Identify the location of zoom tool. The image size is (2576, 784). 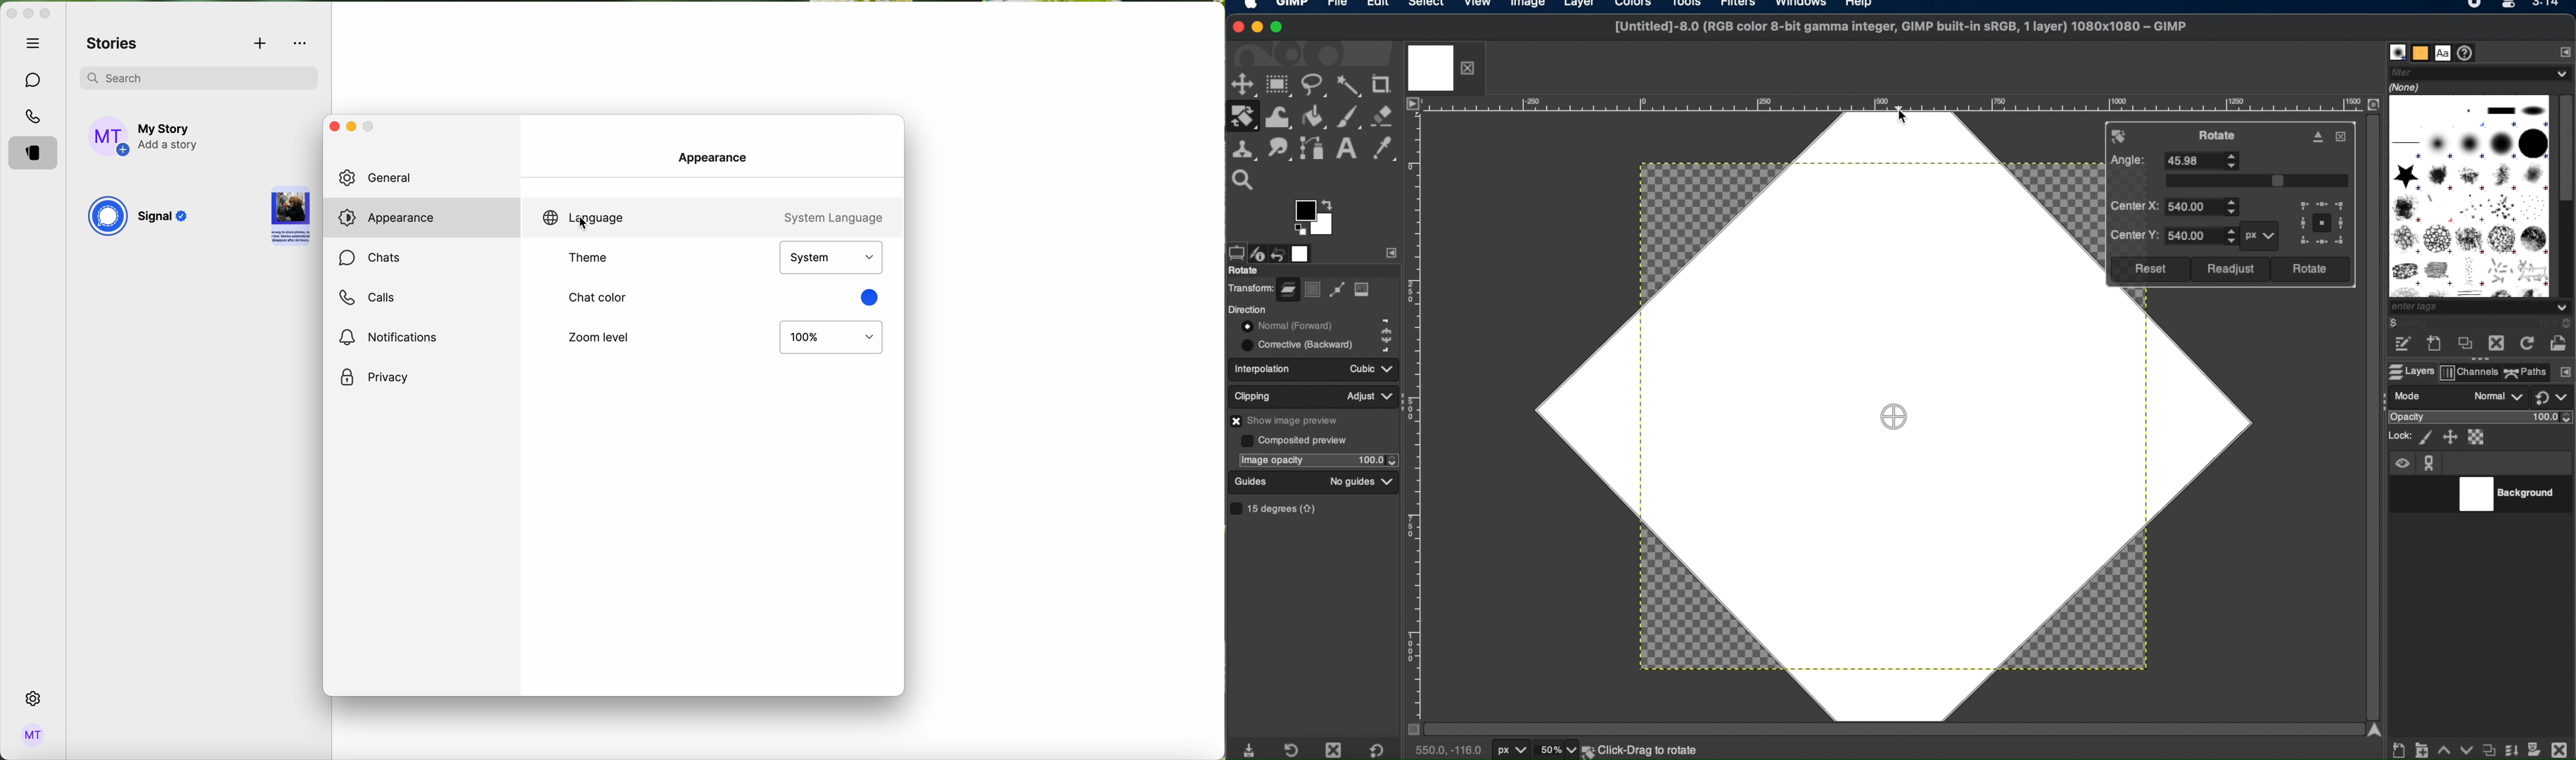
(1248, 178).